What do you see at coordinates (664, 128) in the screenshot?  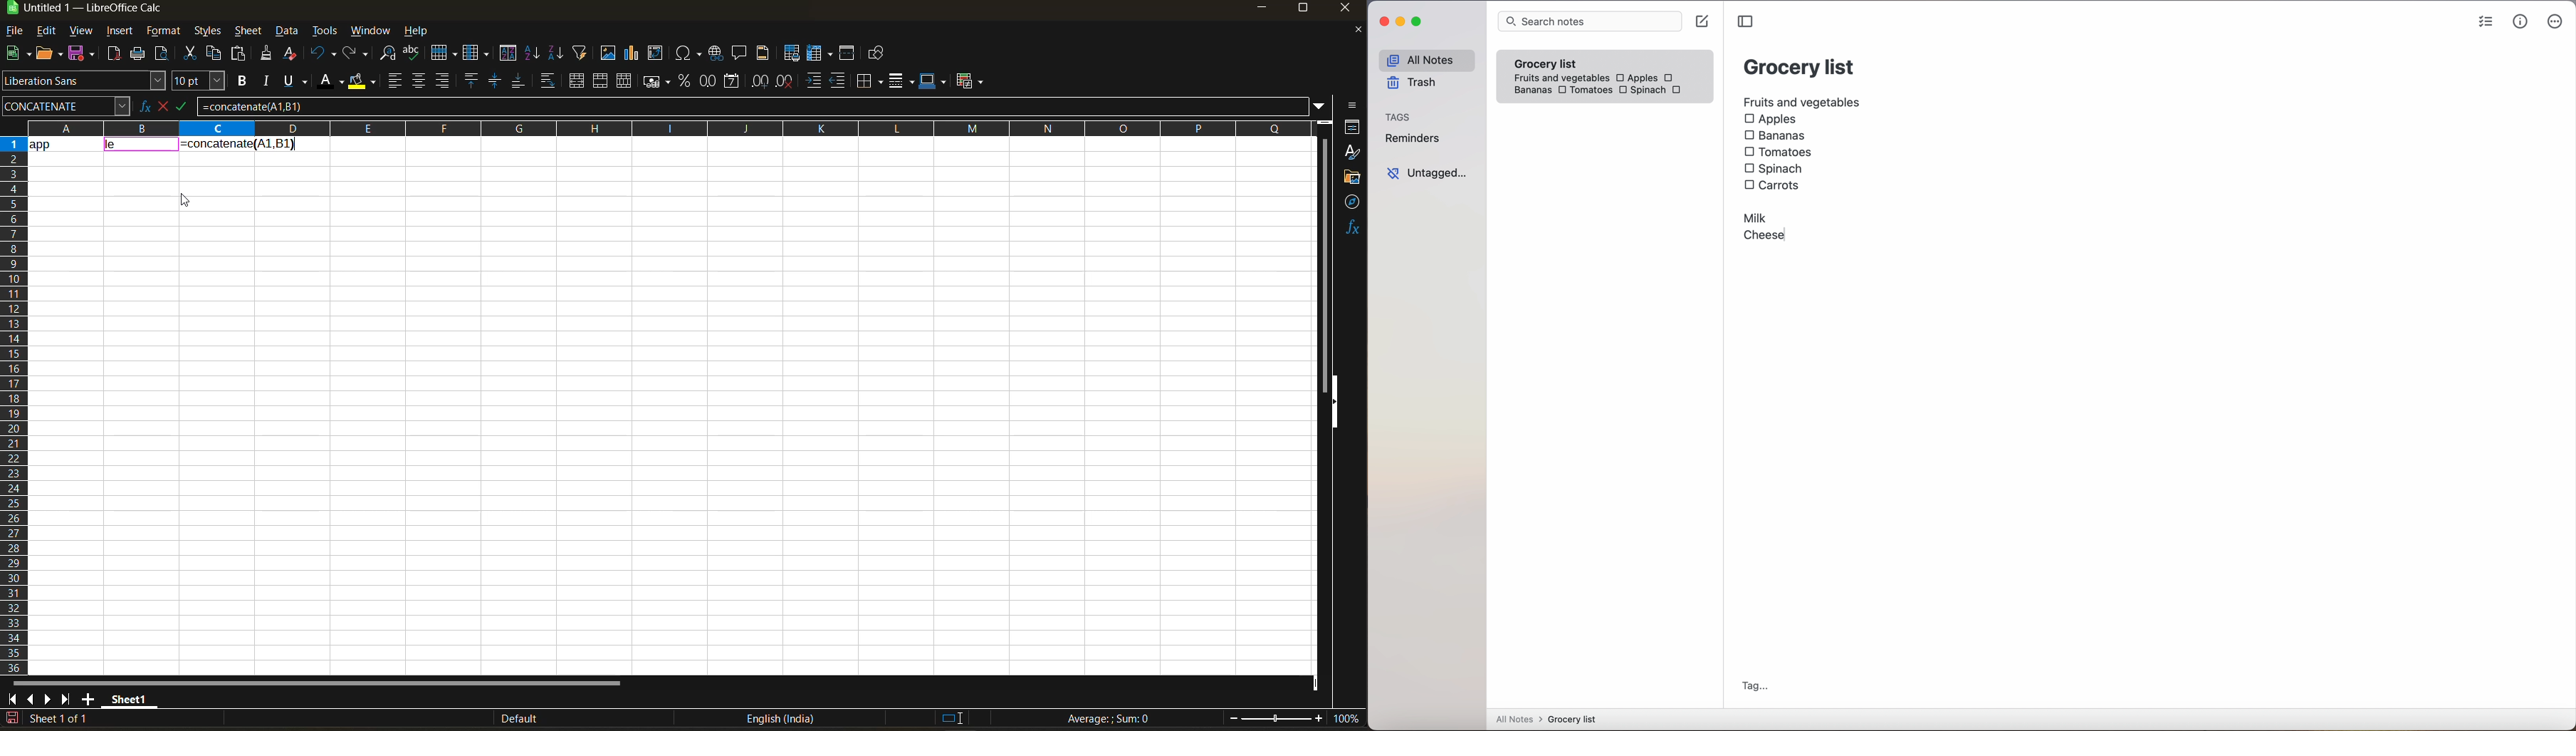 I see `rows` at bounding box center [664, 128].